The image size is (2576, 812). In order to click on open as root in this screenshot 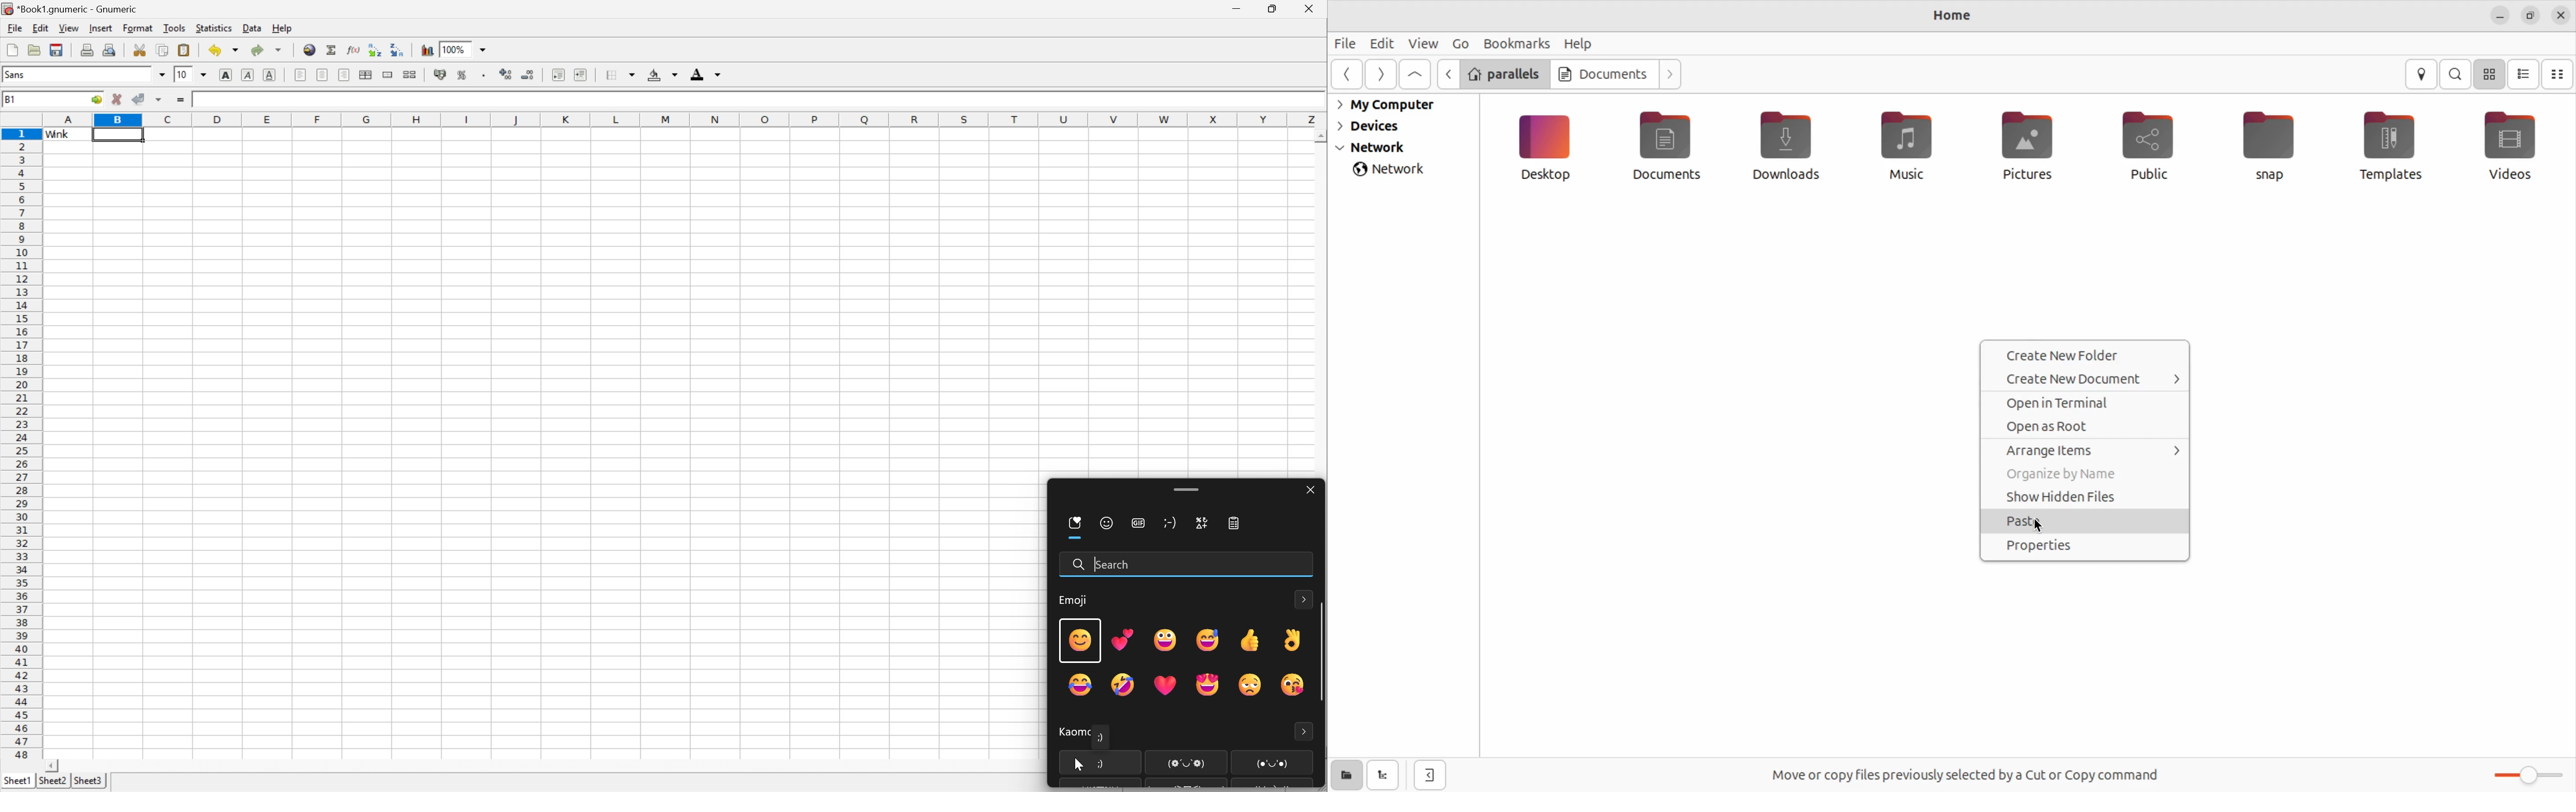, I will do `click(2082, 426)`.